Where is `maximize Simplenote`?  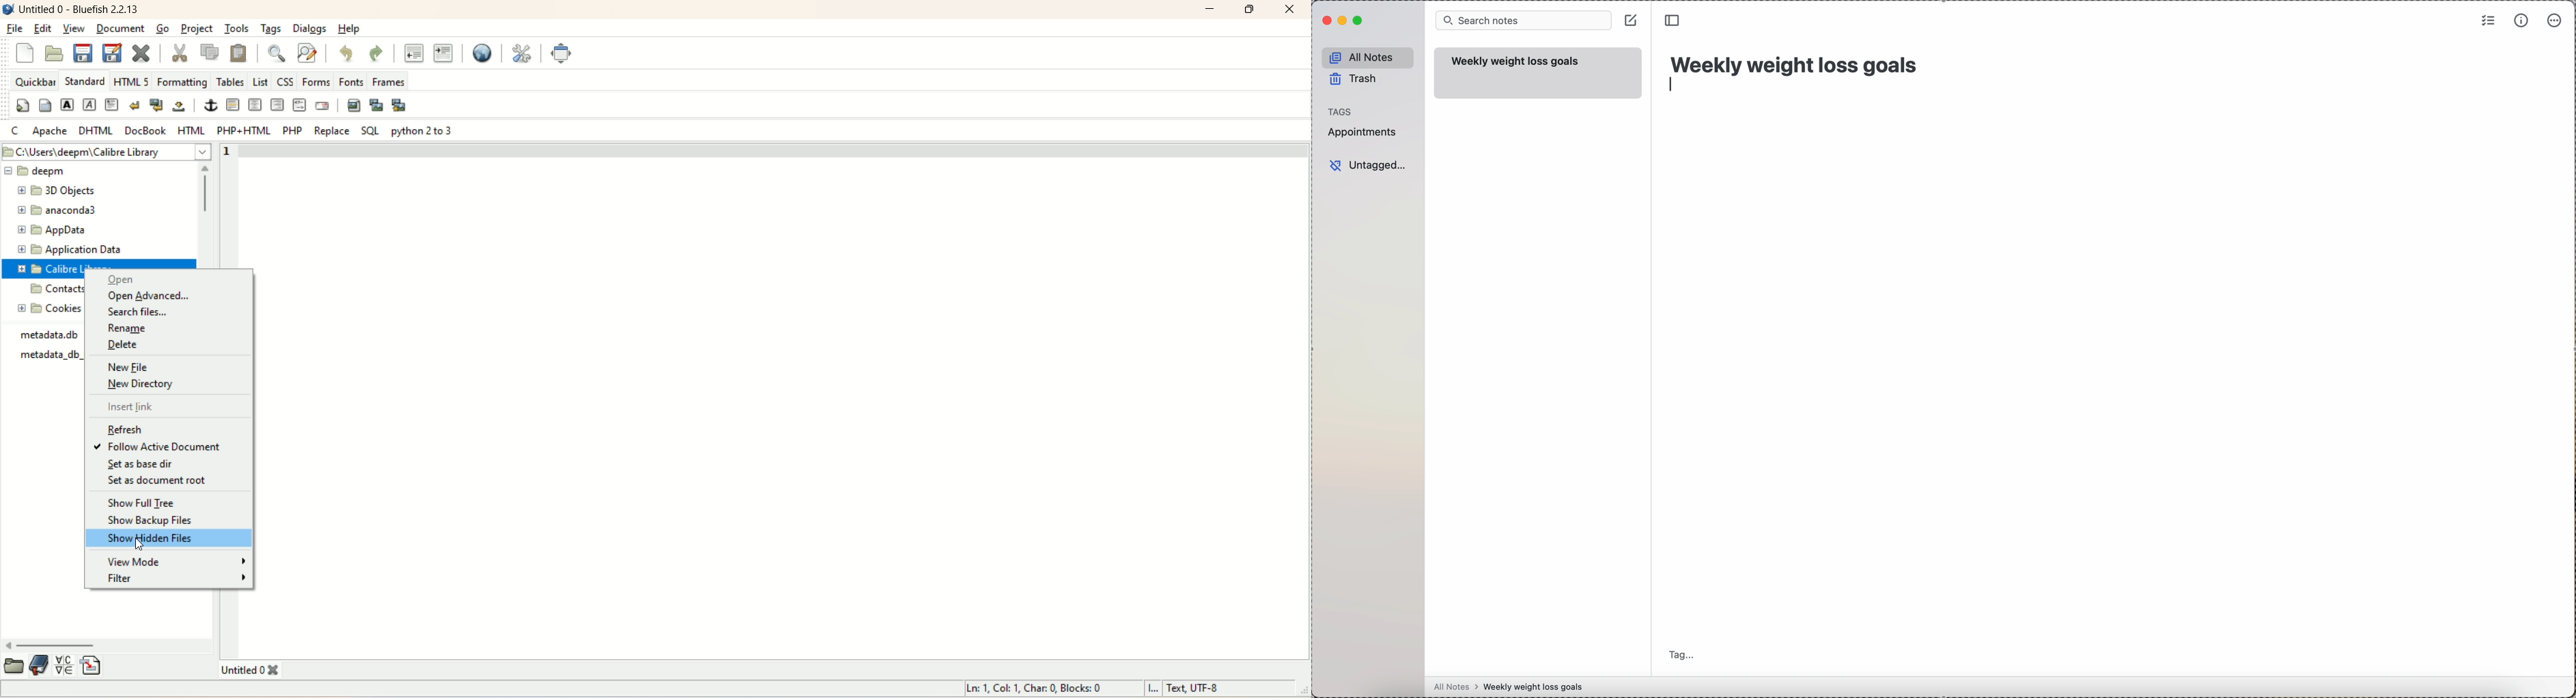 maximize Simplenote is located at coordinates (1359, 20).